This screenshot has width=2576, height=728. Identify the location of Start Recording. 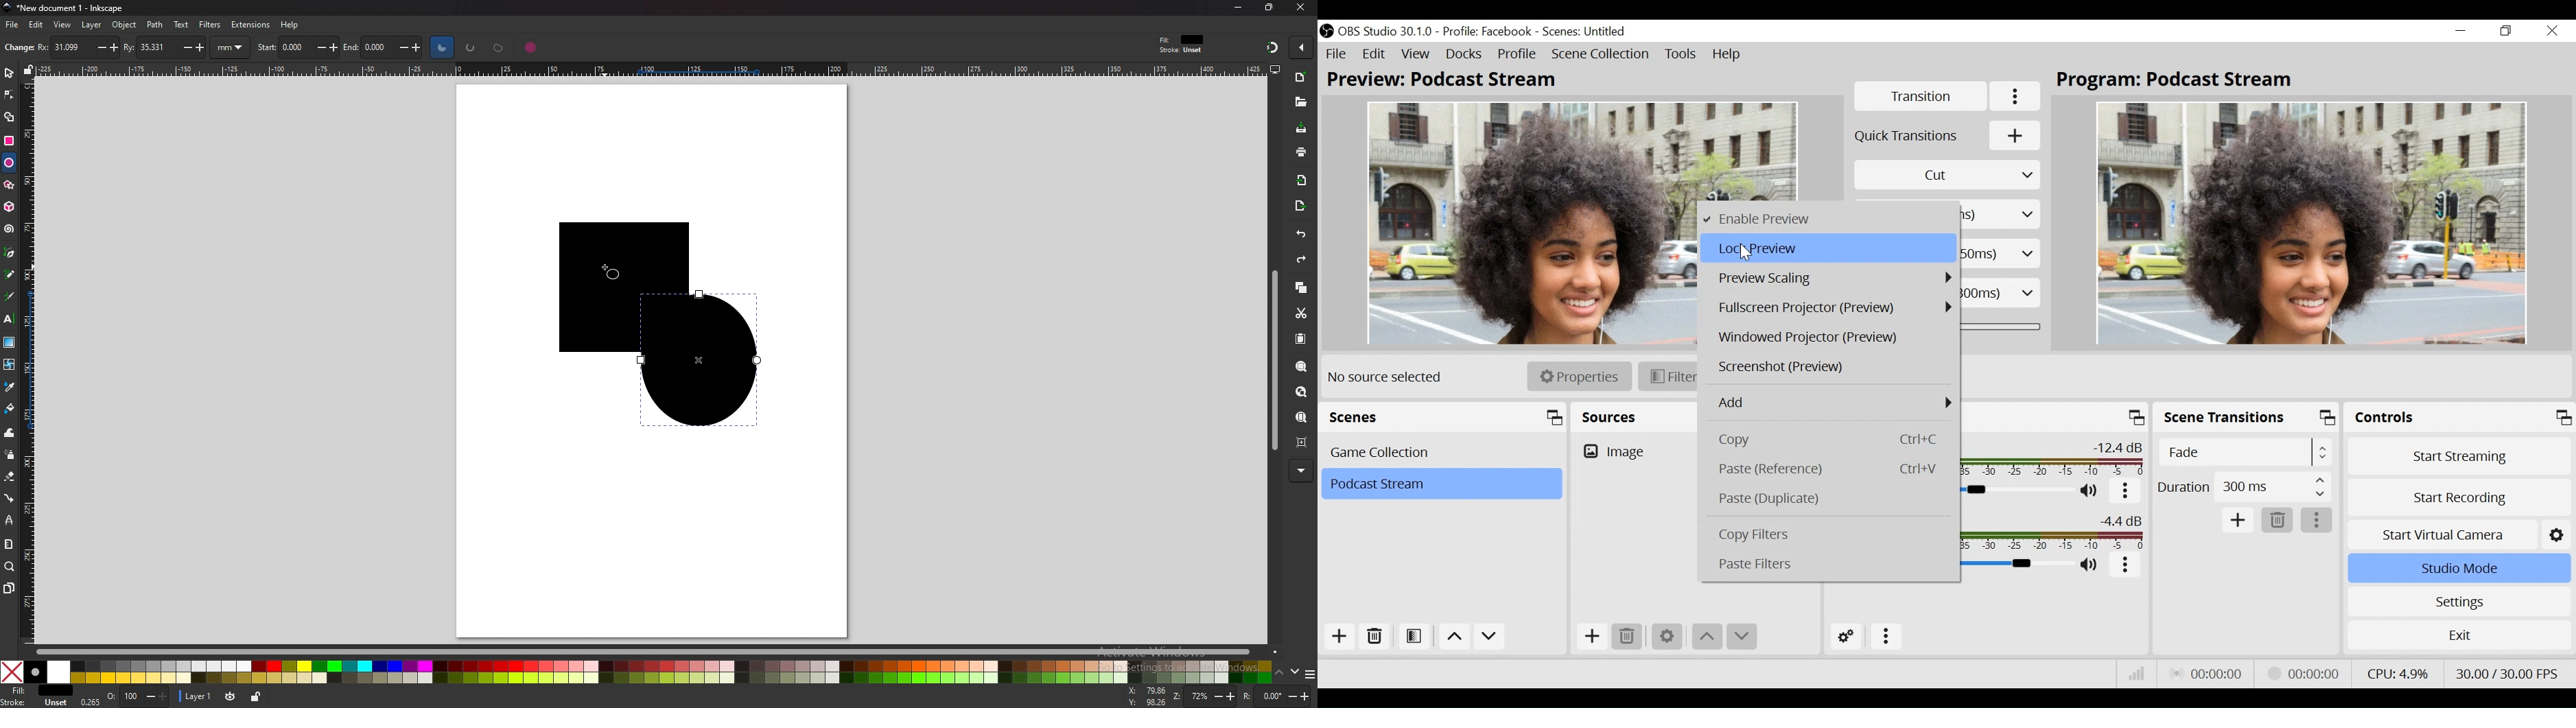
(2458, 497).